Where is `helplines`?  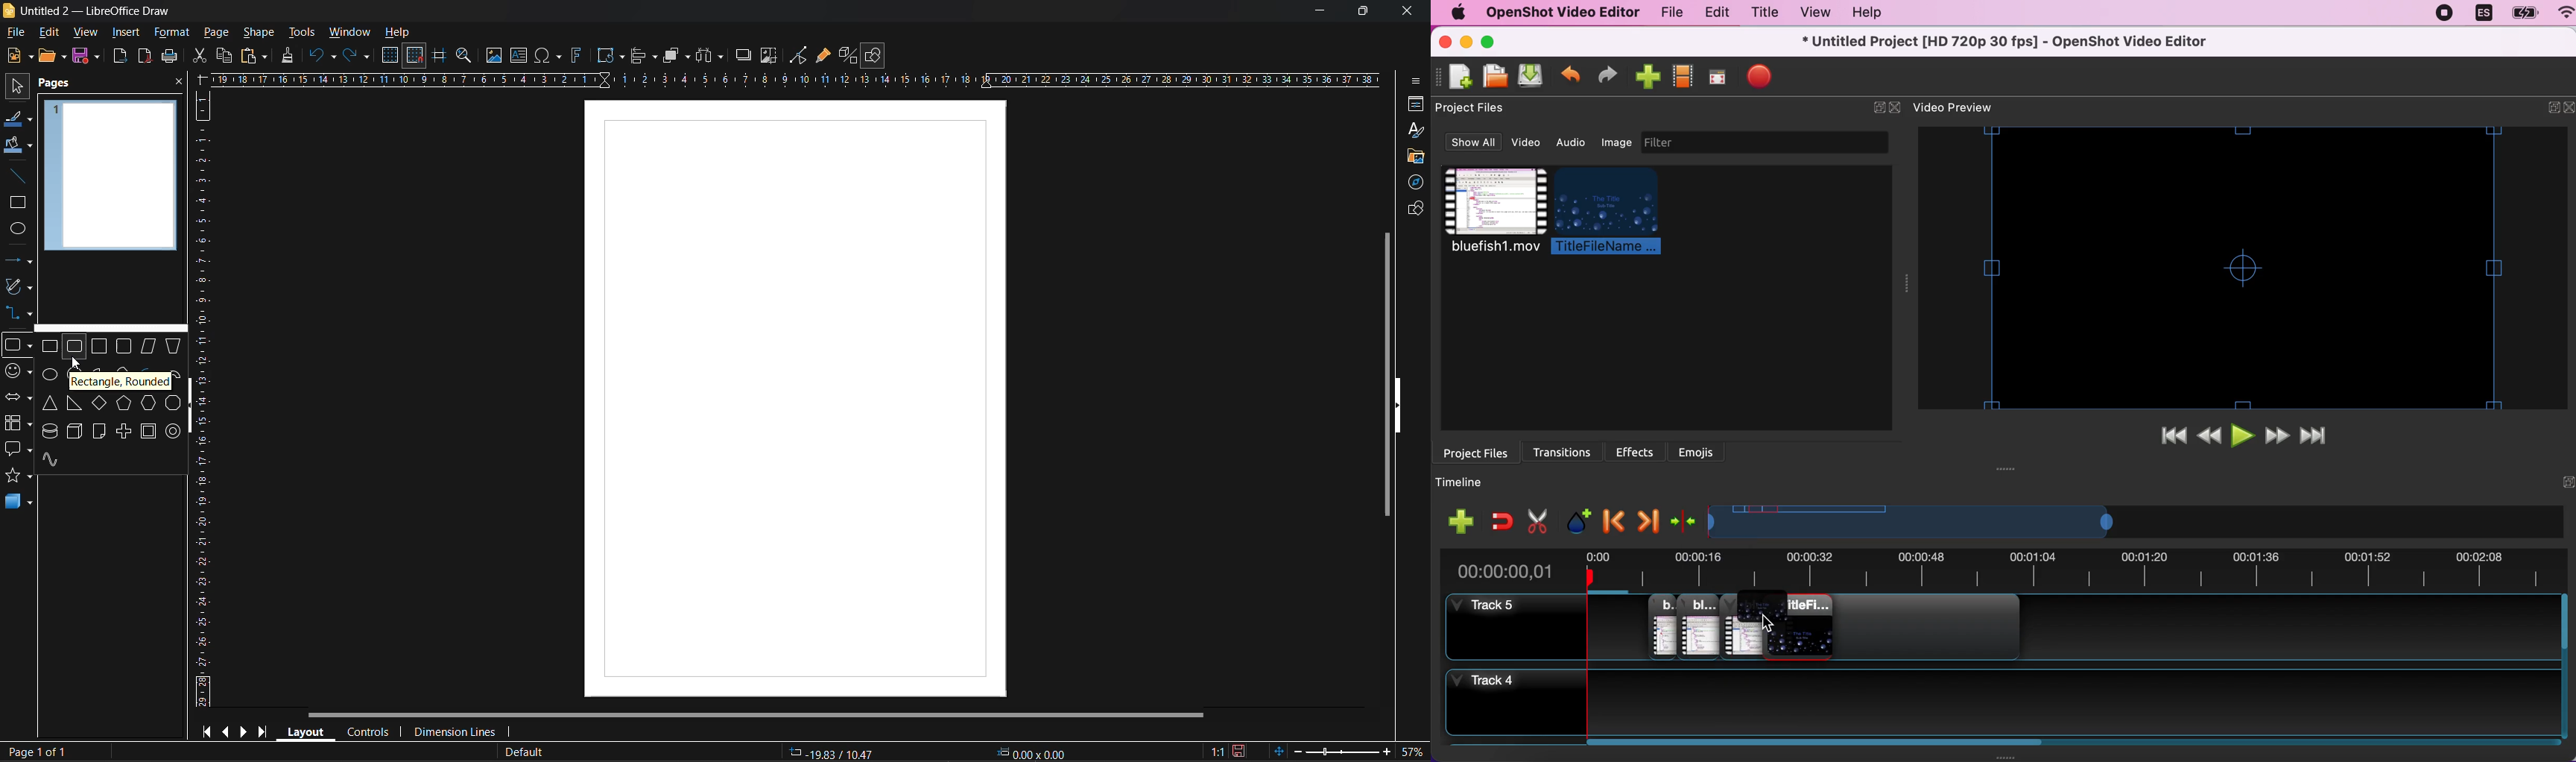 helplines is located at coordinates (437, 56).